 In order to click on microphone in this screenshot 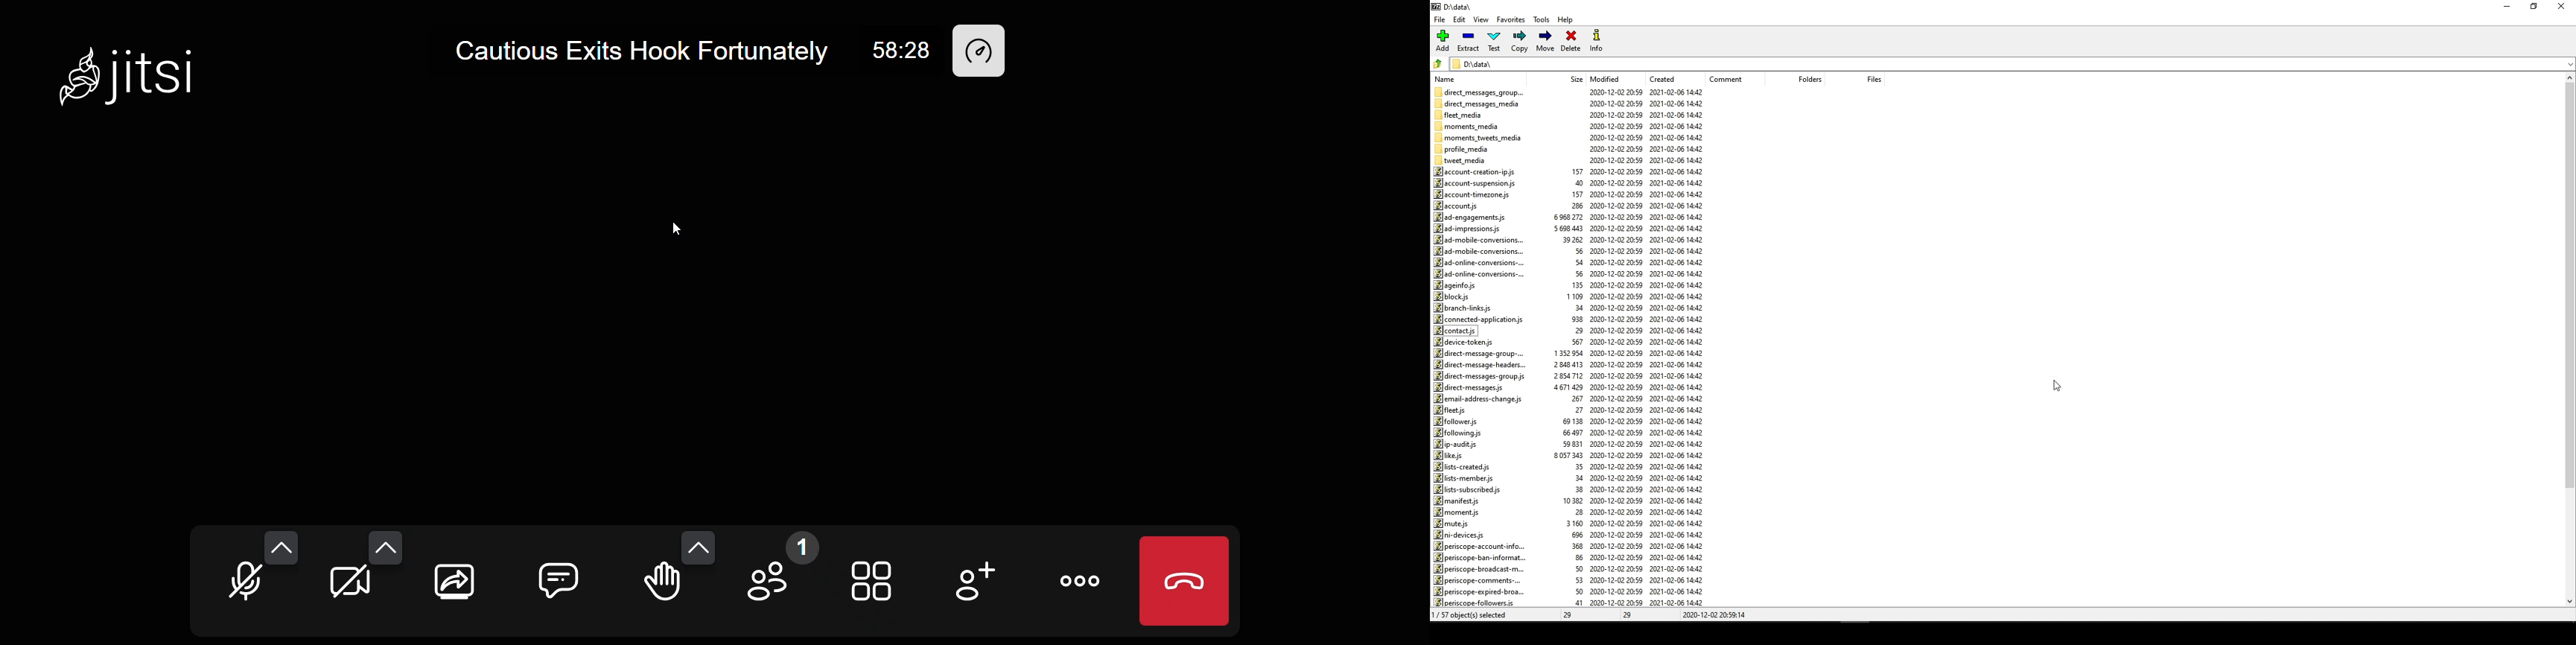, I will do `click(241, 585)`.